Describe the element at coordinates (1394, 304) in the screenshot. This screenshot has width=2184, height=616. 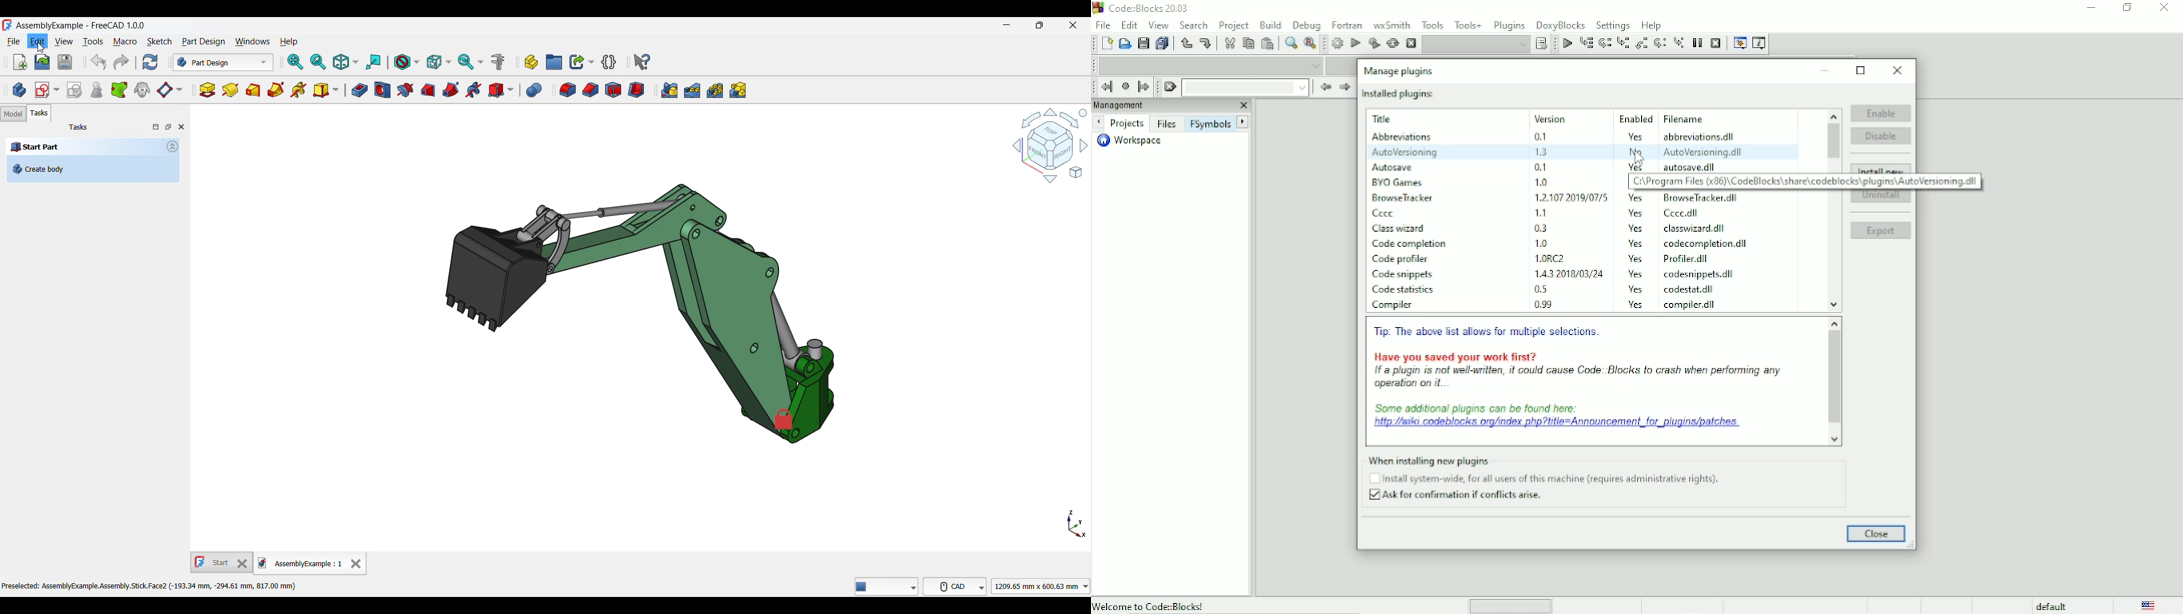
I see `plugin` at that location.